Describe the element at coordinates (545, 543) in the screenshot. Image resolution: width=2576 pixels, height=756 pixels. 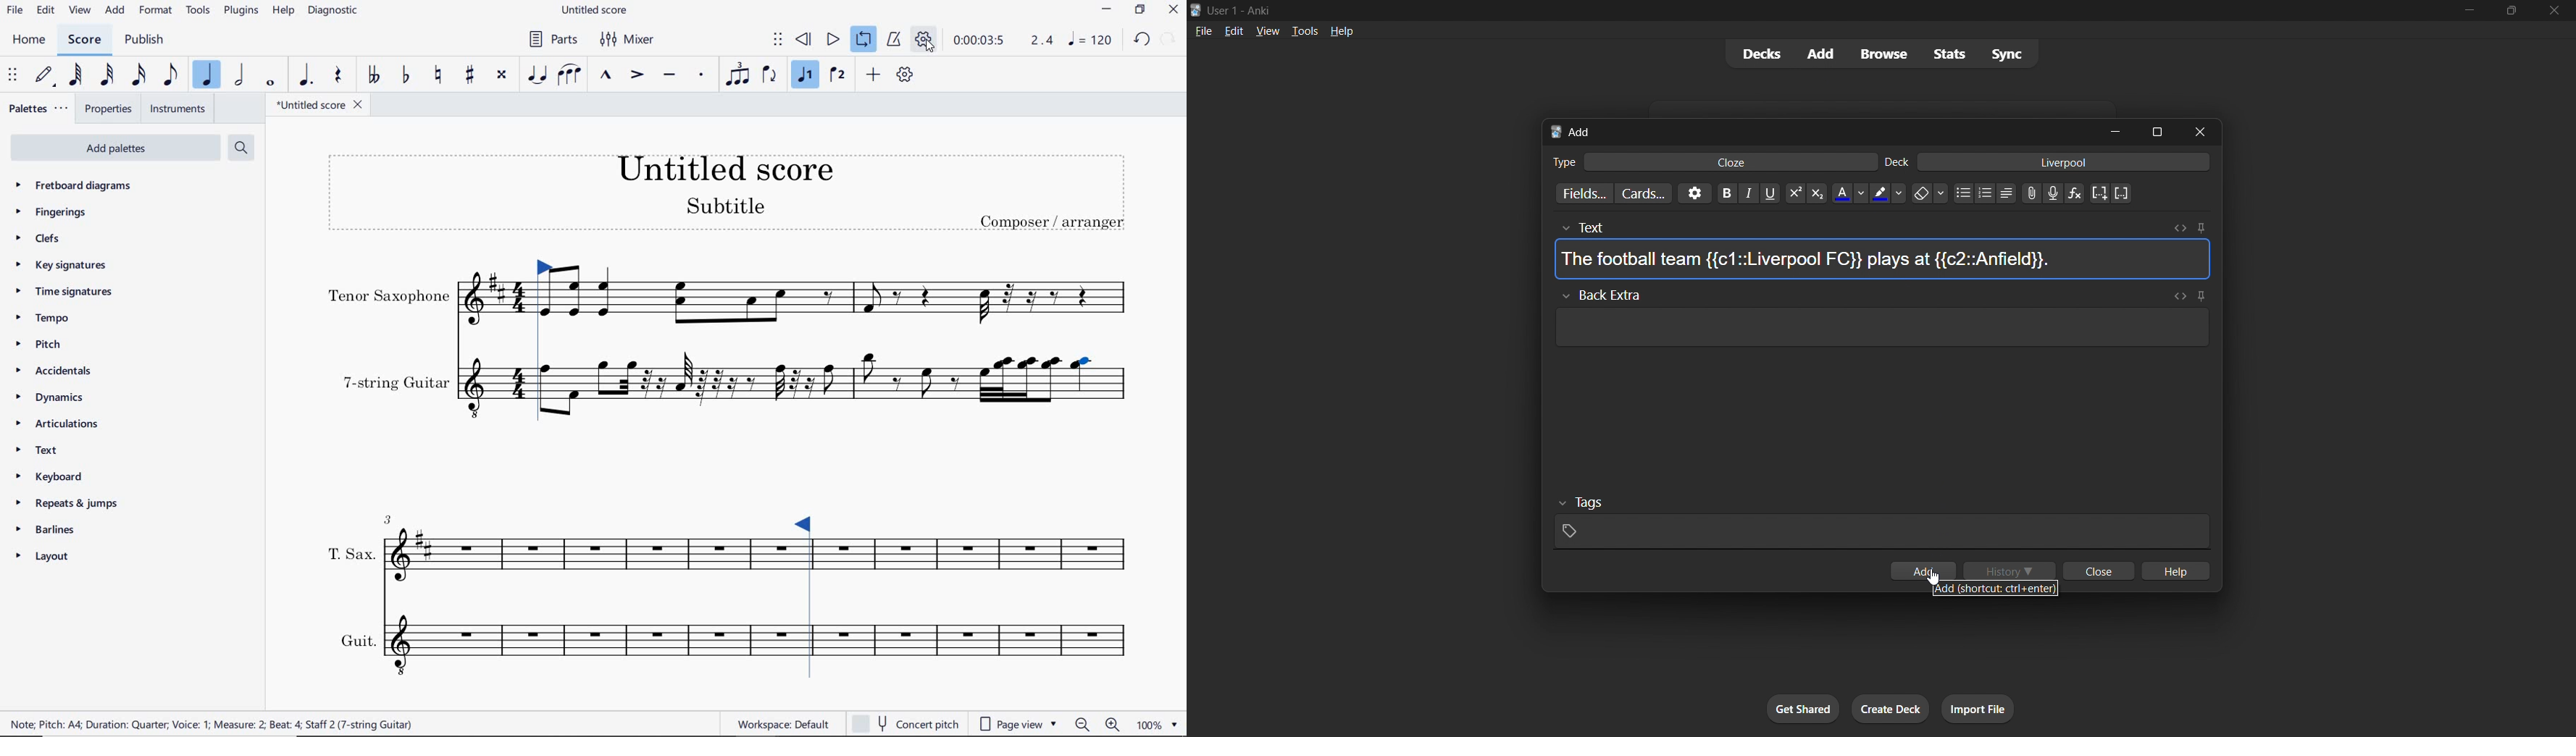
I see `INSTRUMENT: T.SAX` at that location.